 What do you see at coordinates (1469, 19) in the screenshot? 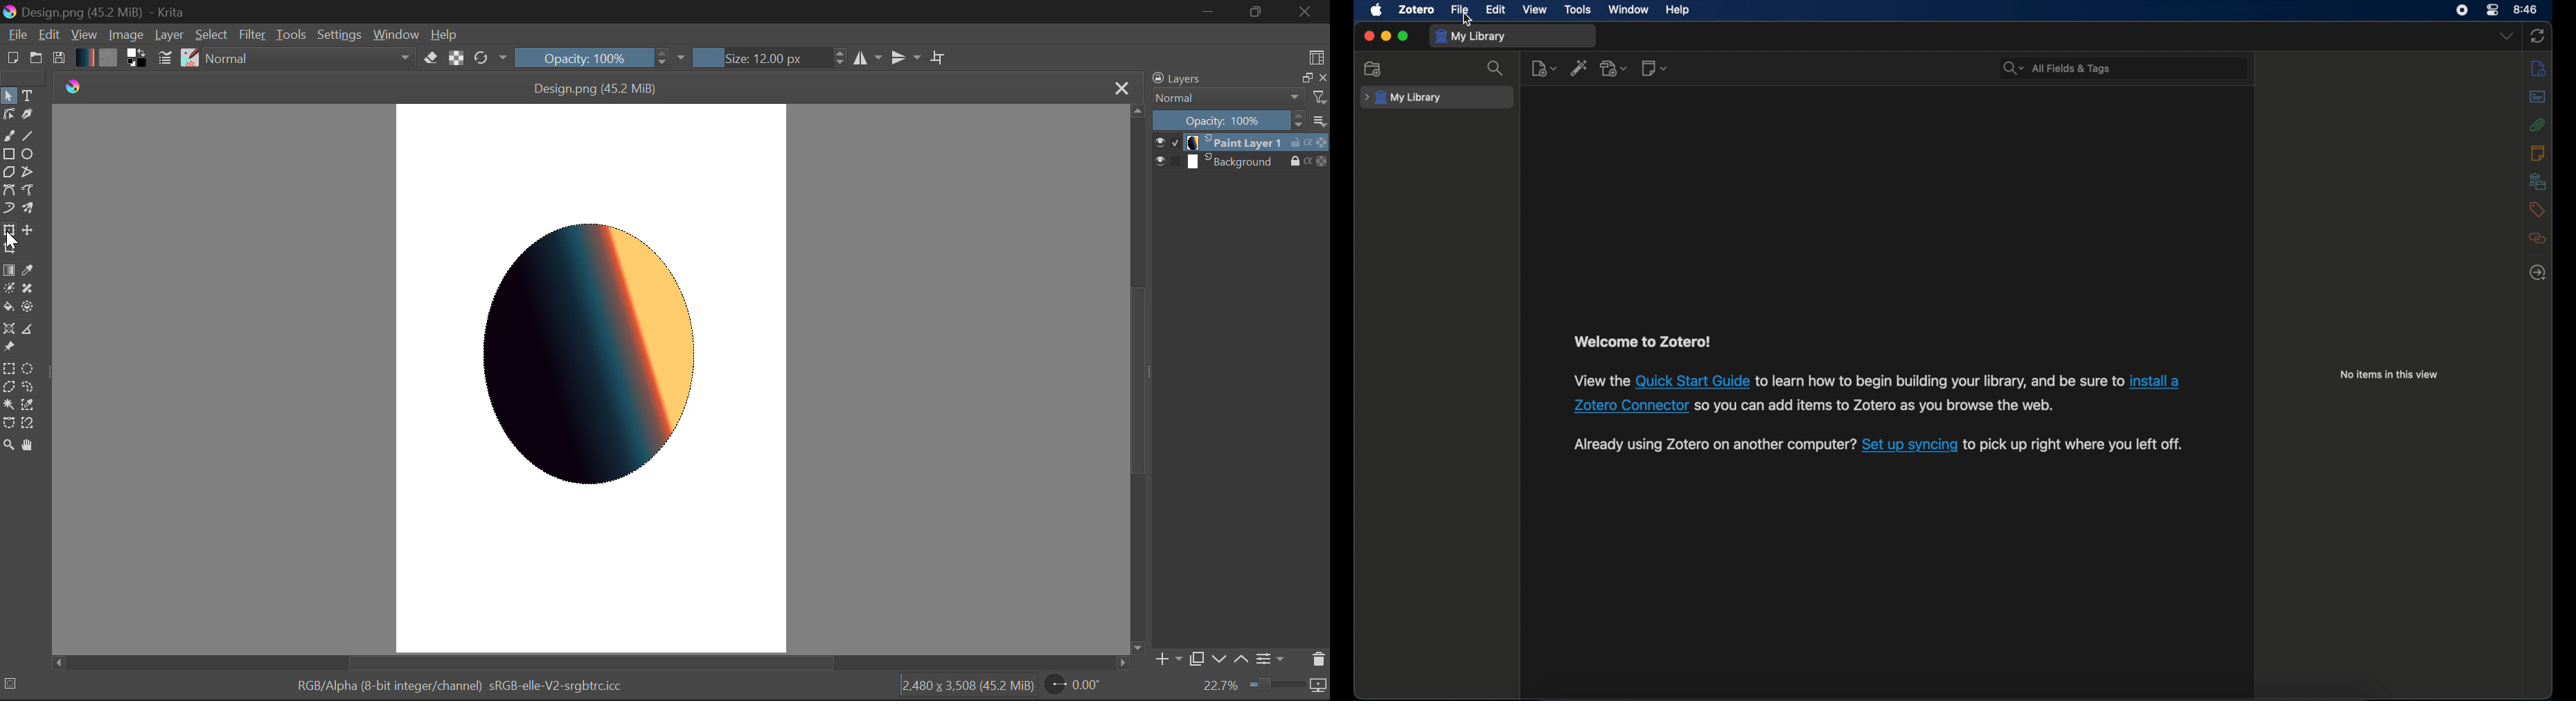
I see `cursor on file` at bounding box center [1469, 19].